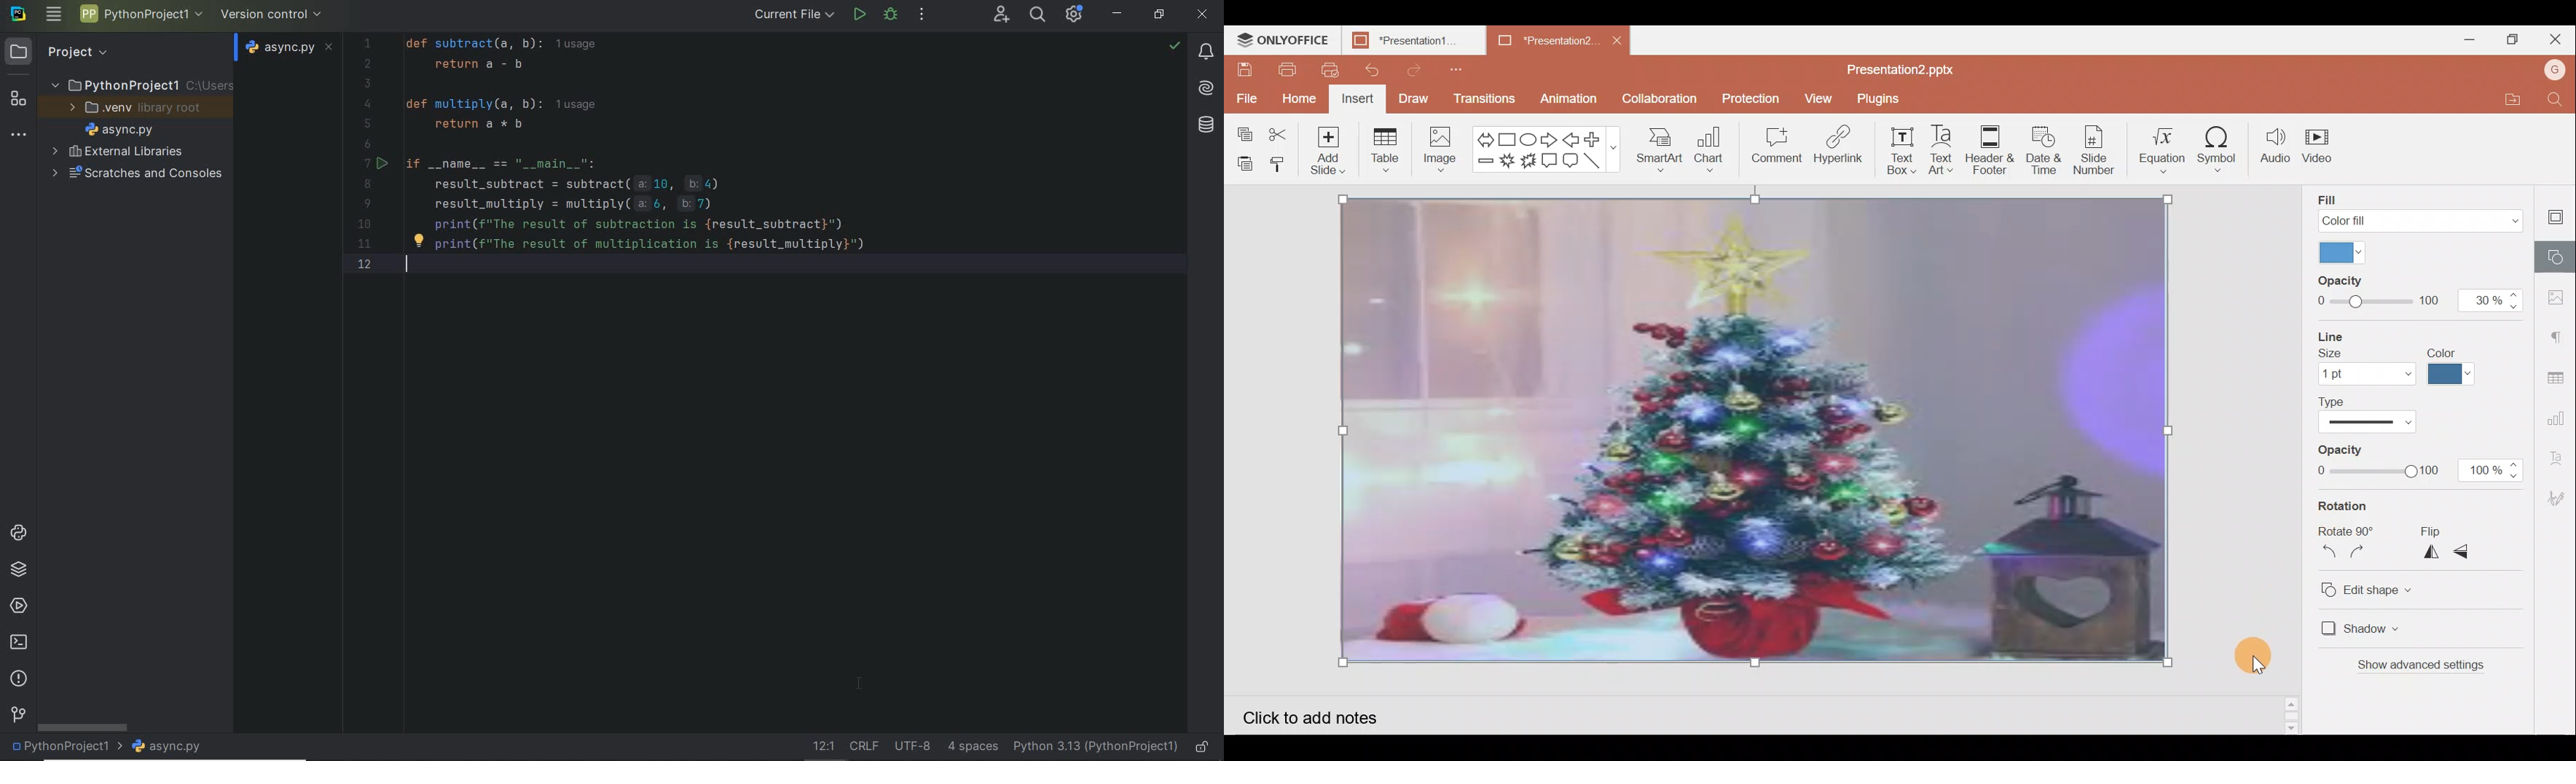 The width and height of the screenshot is (2576, 784). What do you see at coordinates (2377, 292) in the screenshot?
I see `Fill Opacity slide bar` at bounding box center [2377, 292].